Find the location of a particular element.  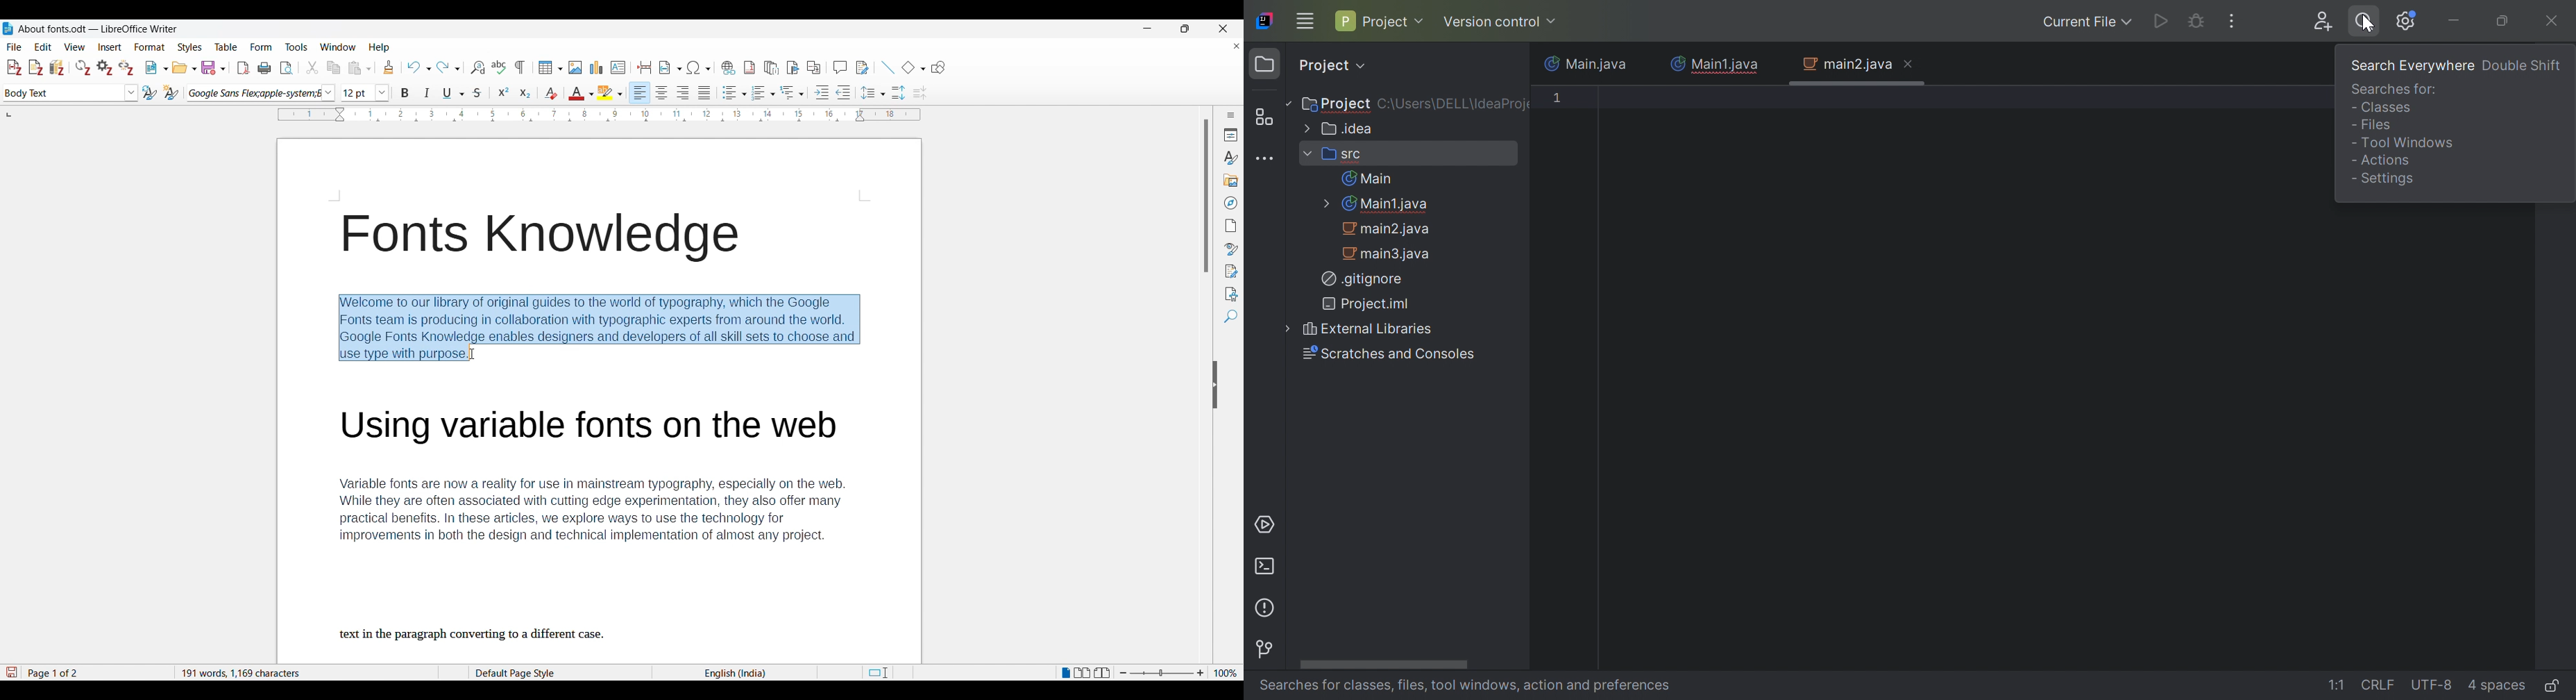

Close document is located at coordinates (1237, 46).